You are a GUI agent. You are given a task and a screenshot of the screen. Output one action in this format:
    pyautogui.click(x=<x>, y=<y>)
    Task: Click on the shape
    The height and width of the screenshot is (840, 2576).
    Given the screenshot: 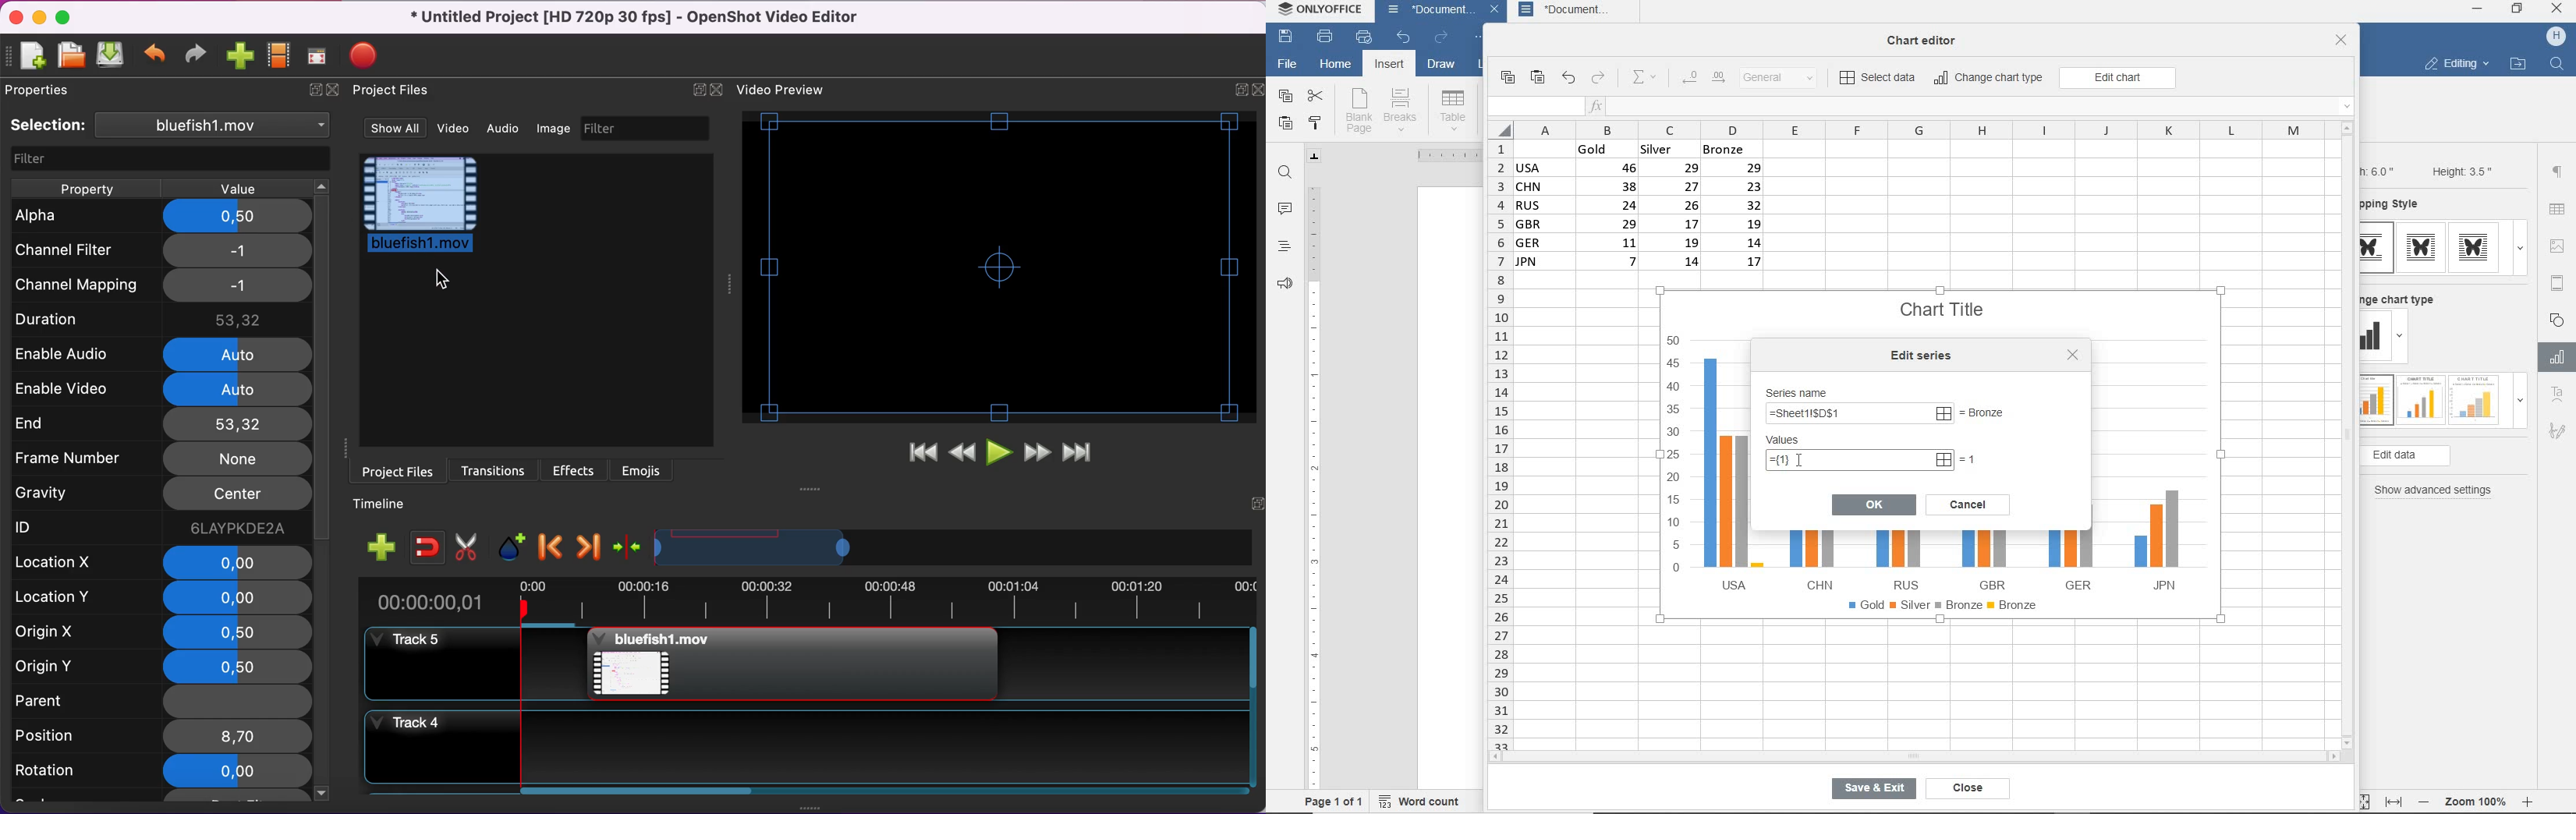 What is the action you would take?
    pyautogui.click(x=2559, y=319)
    